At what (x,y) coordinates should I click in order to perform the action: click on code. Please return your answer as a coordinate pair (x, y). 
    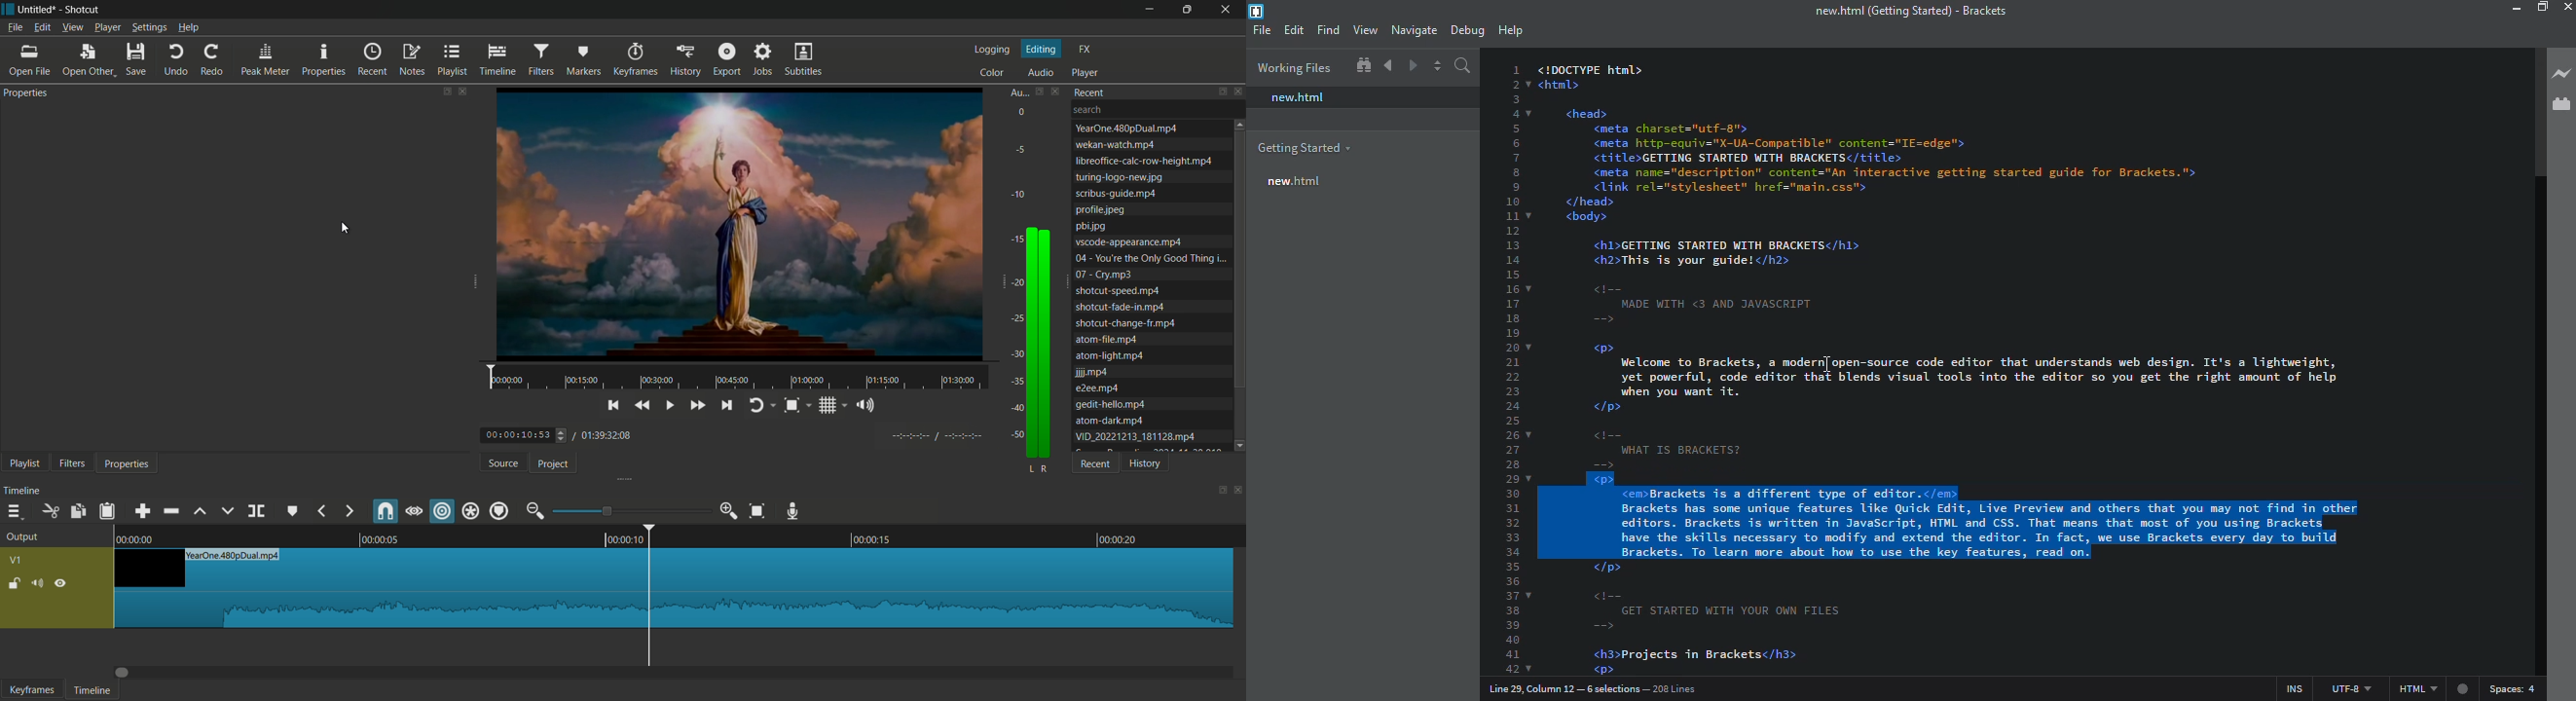
    Looking at the image, I should click on (1956, 261).